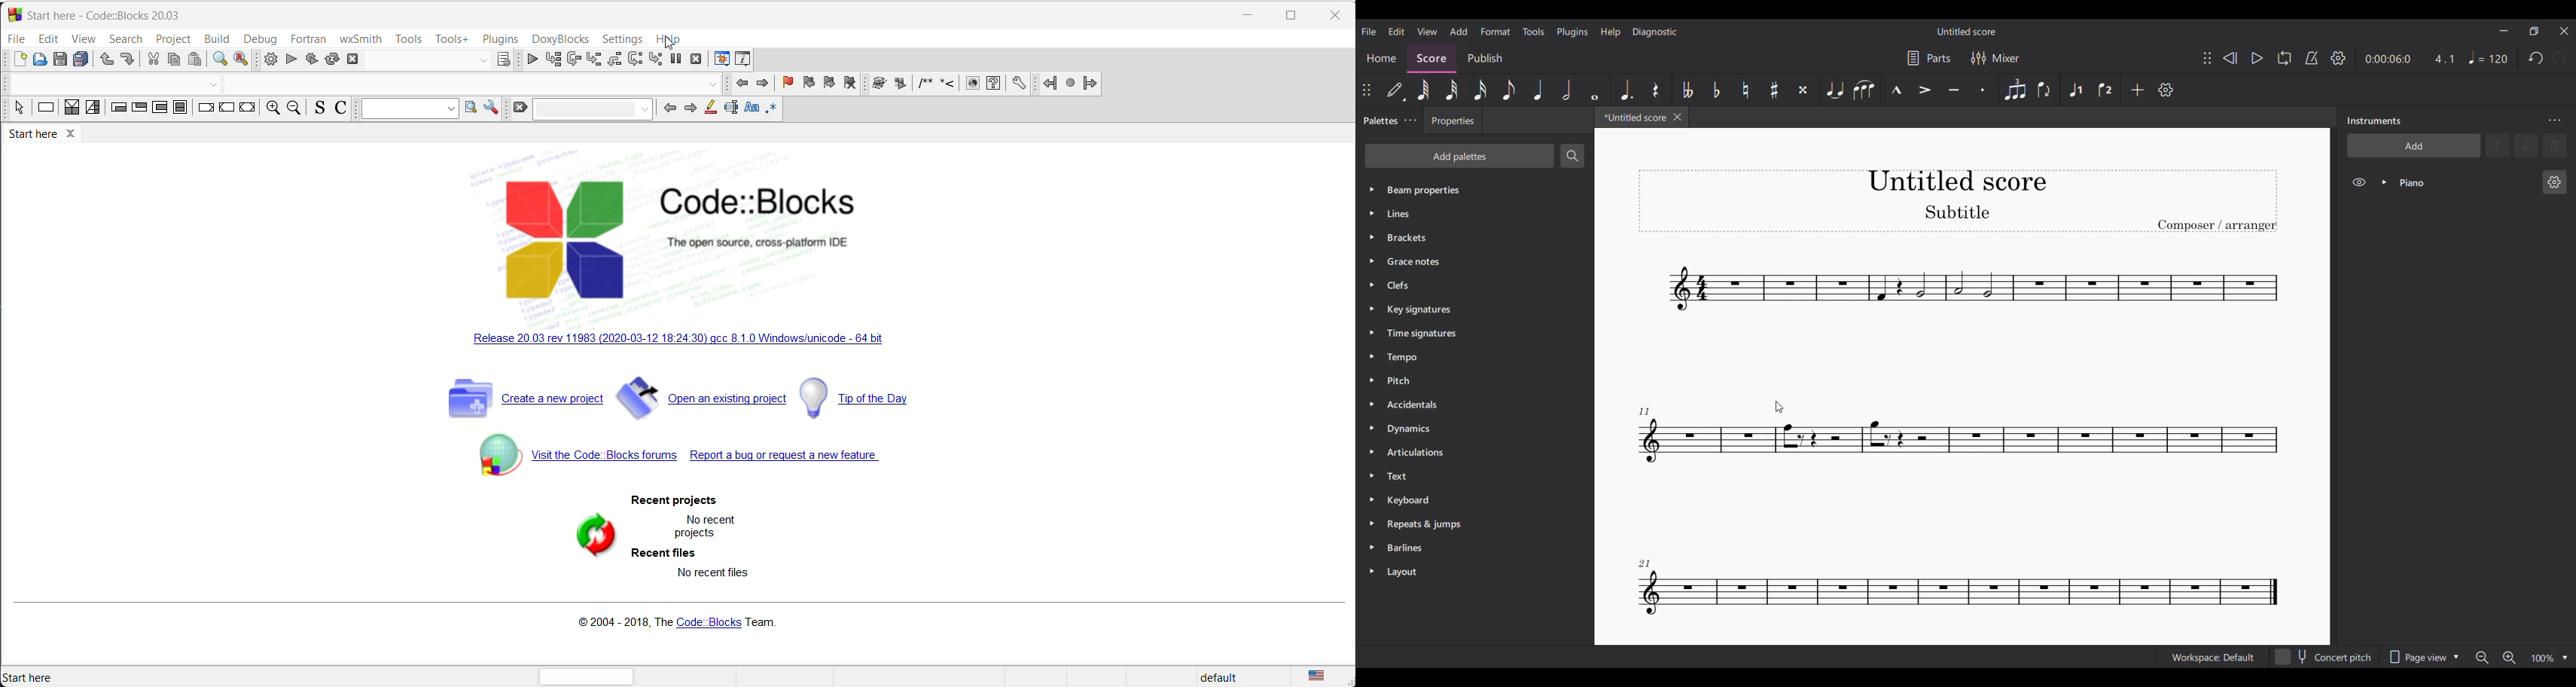  What do you see at coordinates (71, 108) in the screenshot?
I see `decision ` at bounding box center [71, 108].